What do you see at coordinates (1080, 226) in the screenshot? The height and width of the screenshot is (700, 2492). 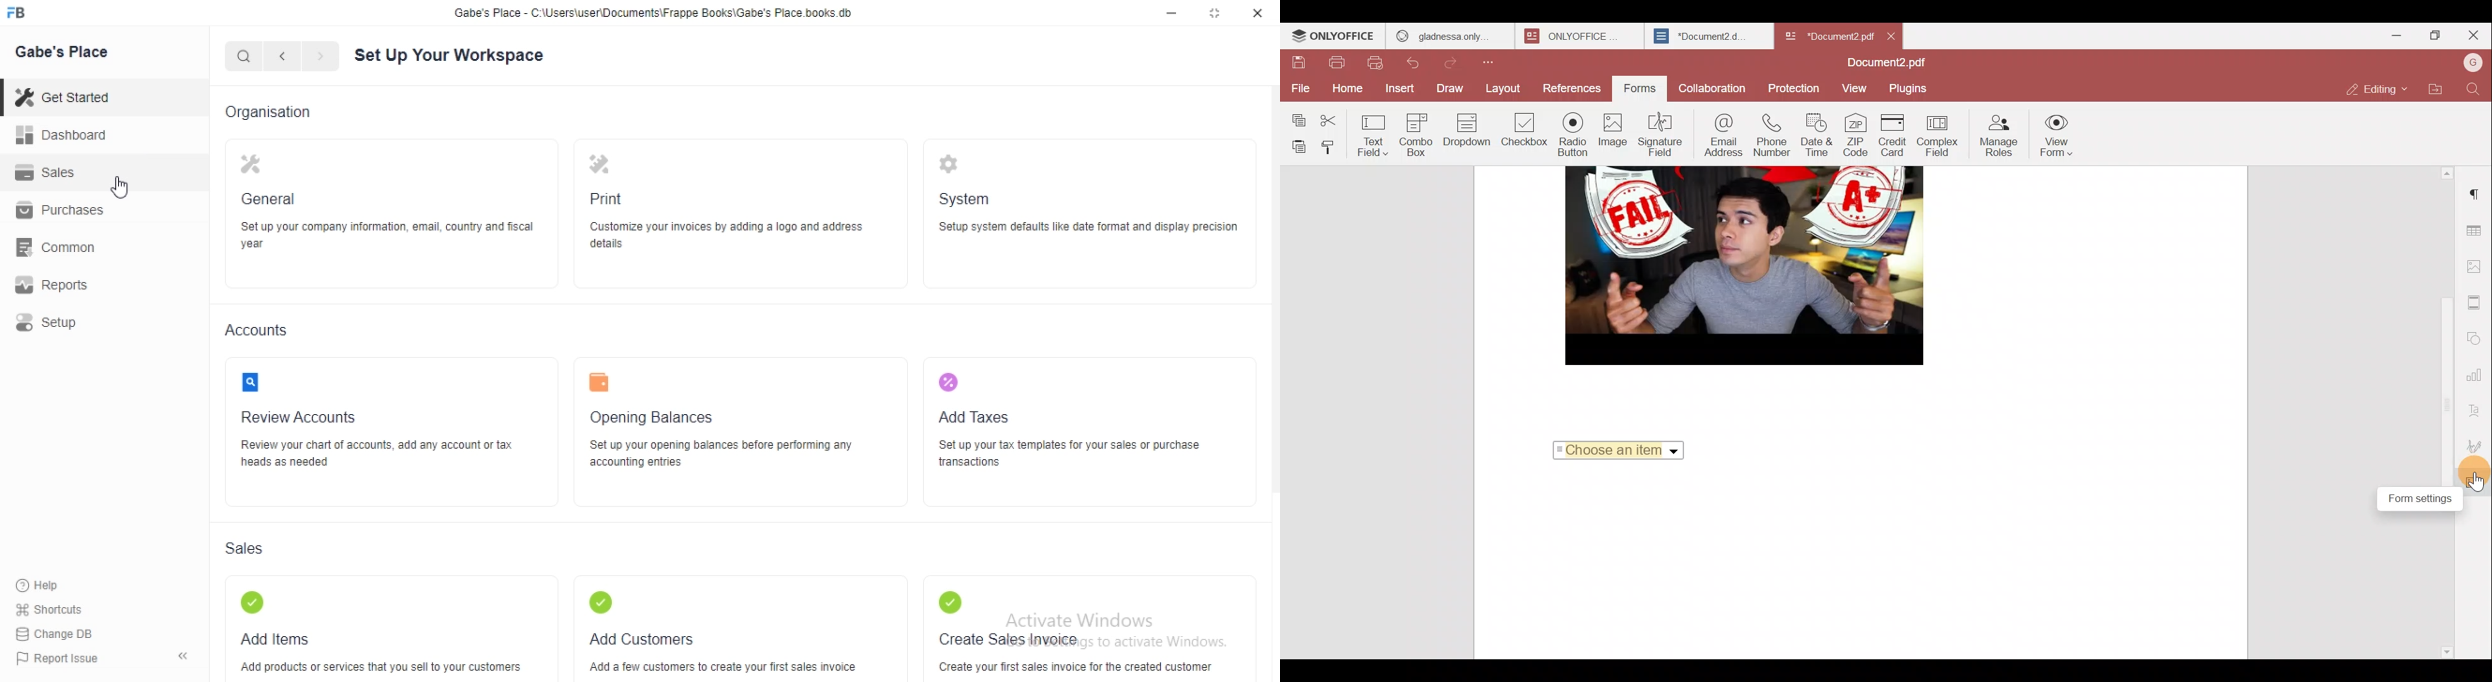 I see `5S ‘Setup system defaults like date format and display` at bounding box center [1080, 226].